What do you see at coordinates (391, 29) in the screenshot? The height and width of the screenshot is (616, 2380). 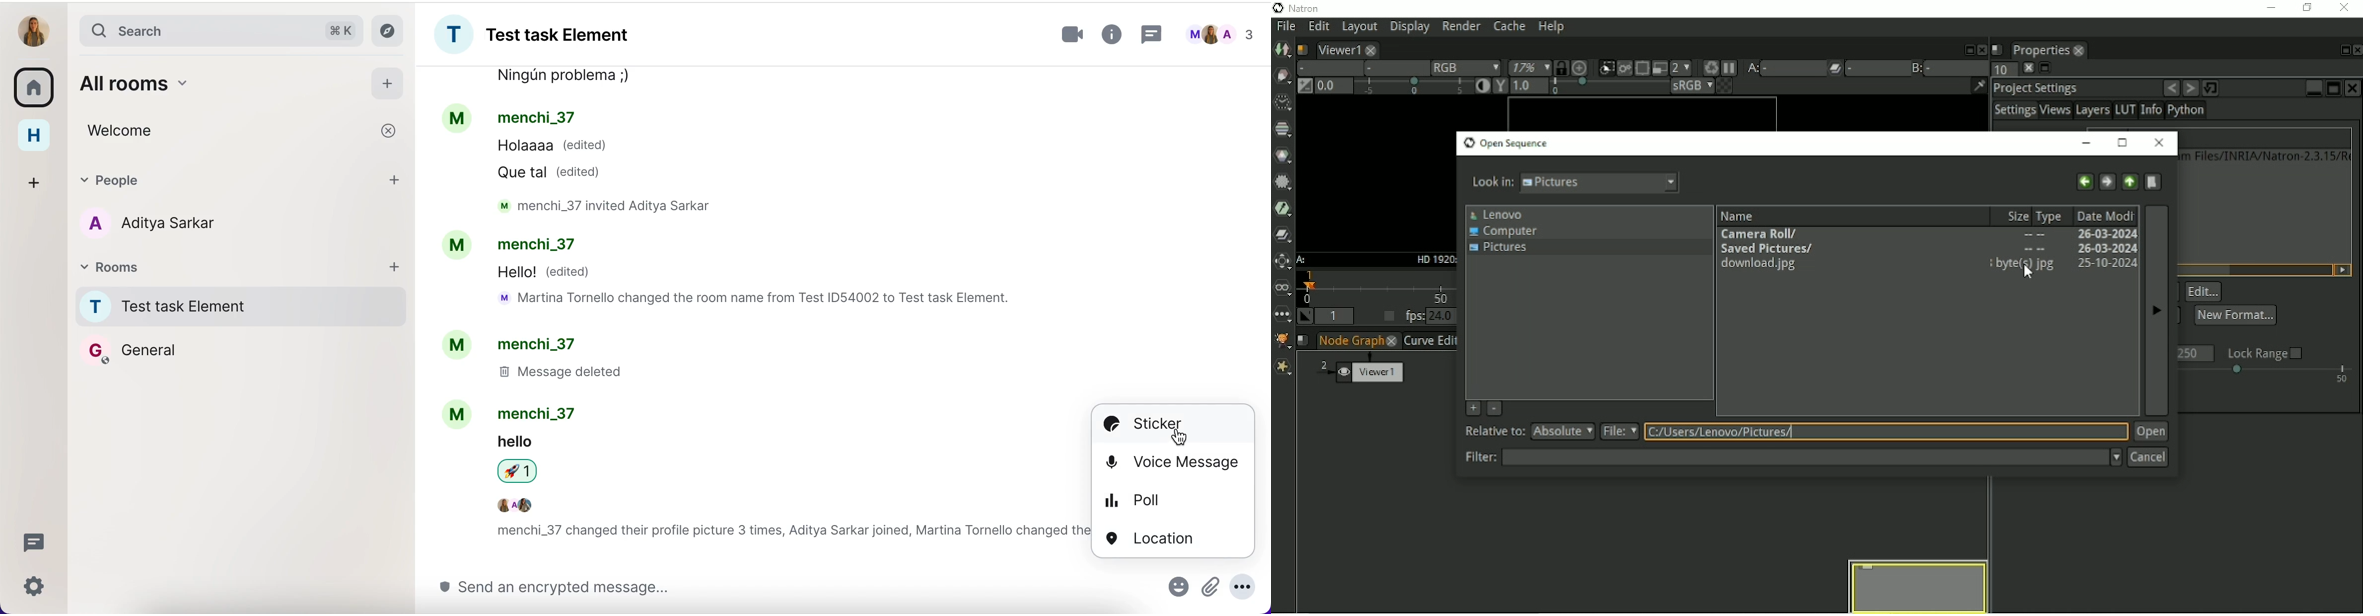 I see `explore rooms` at bounding box center [391, 29].